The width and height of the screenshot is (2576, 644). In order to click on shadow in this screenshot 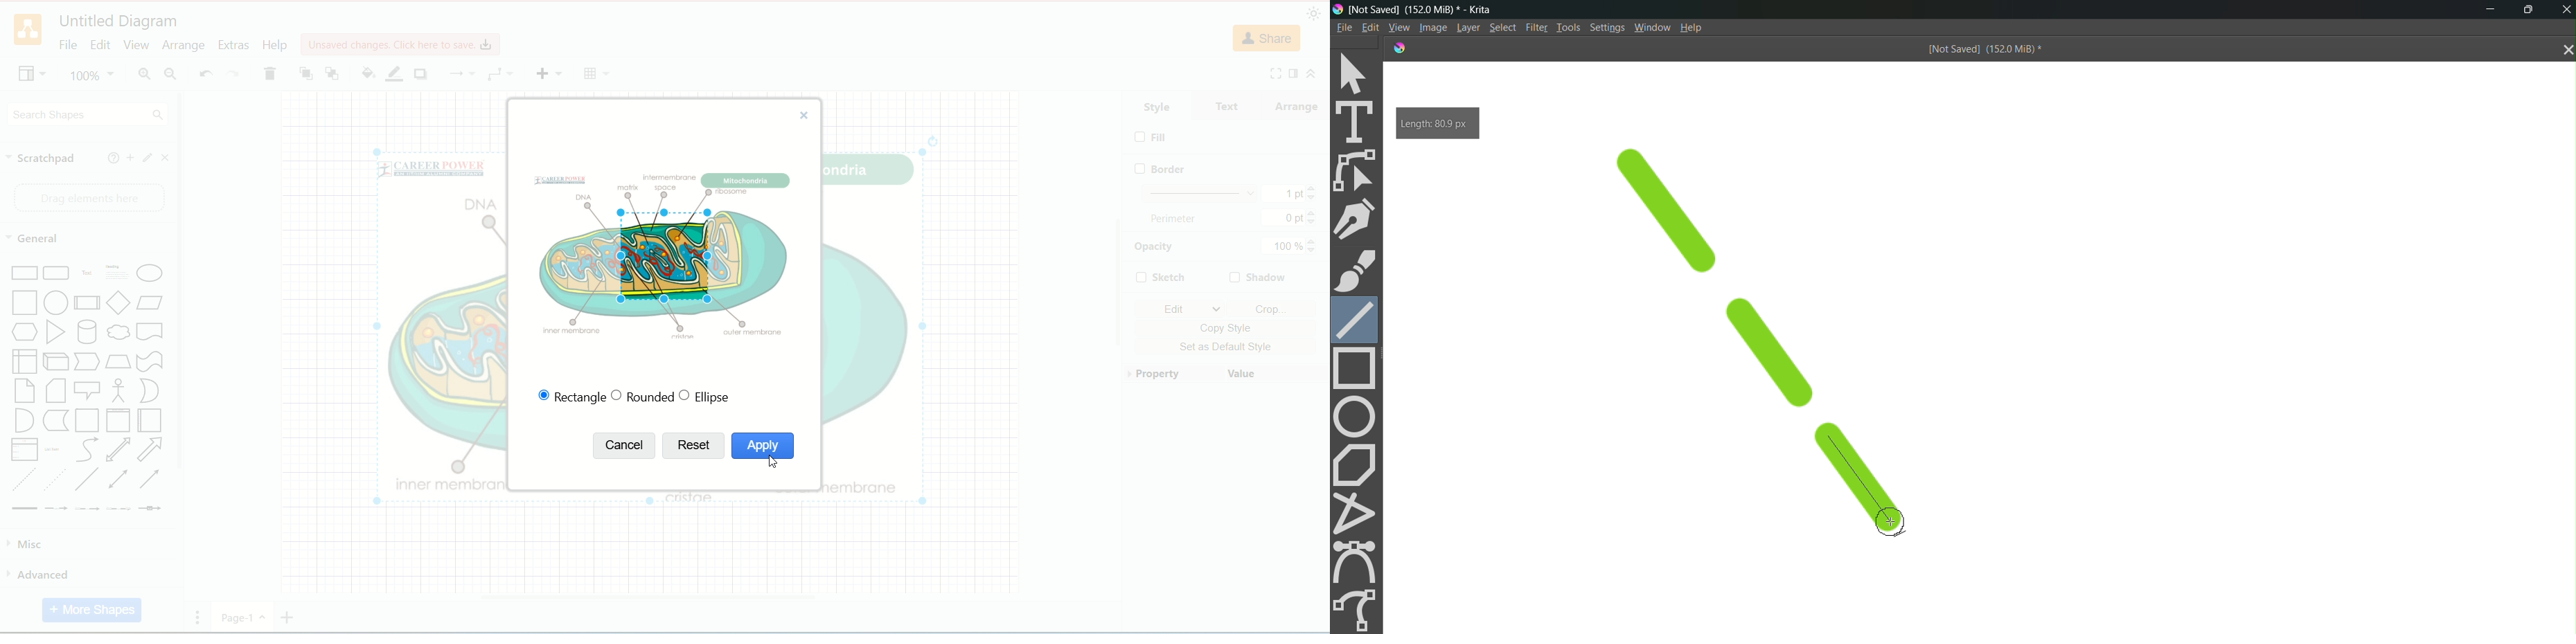, I will do `click(1258, 278)`.